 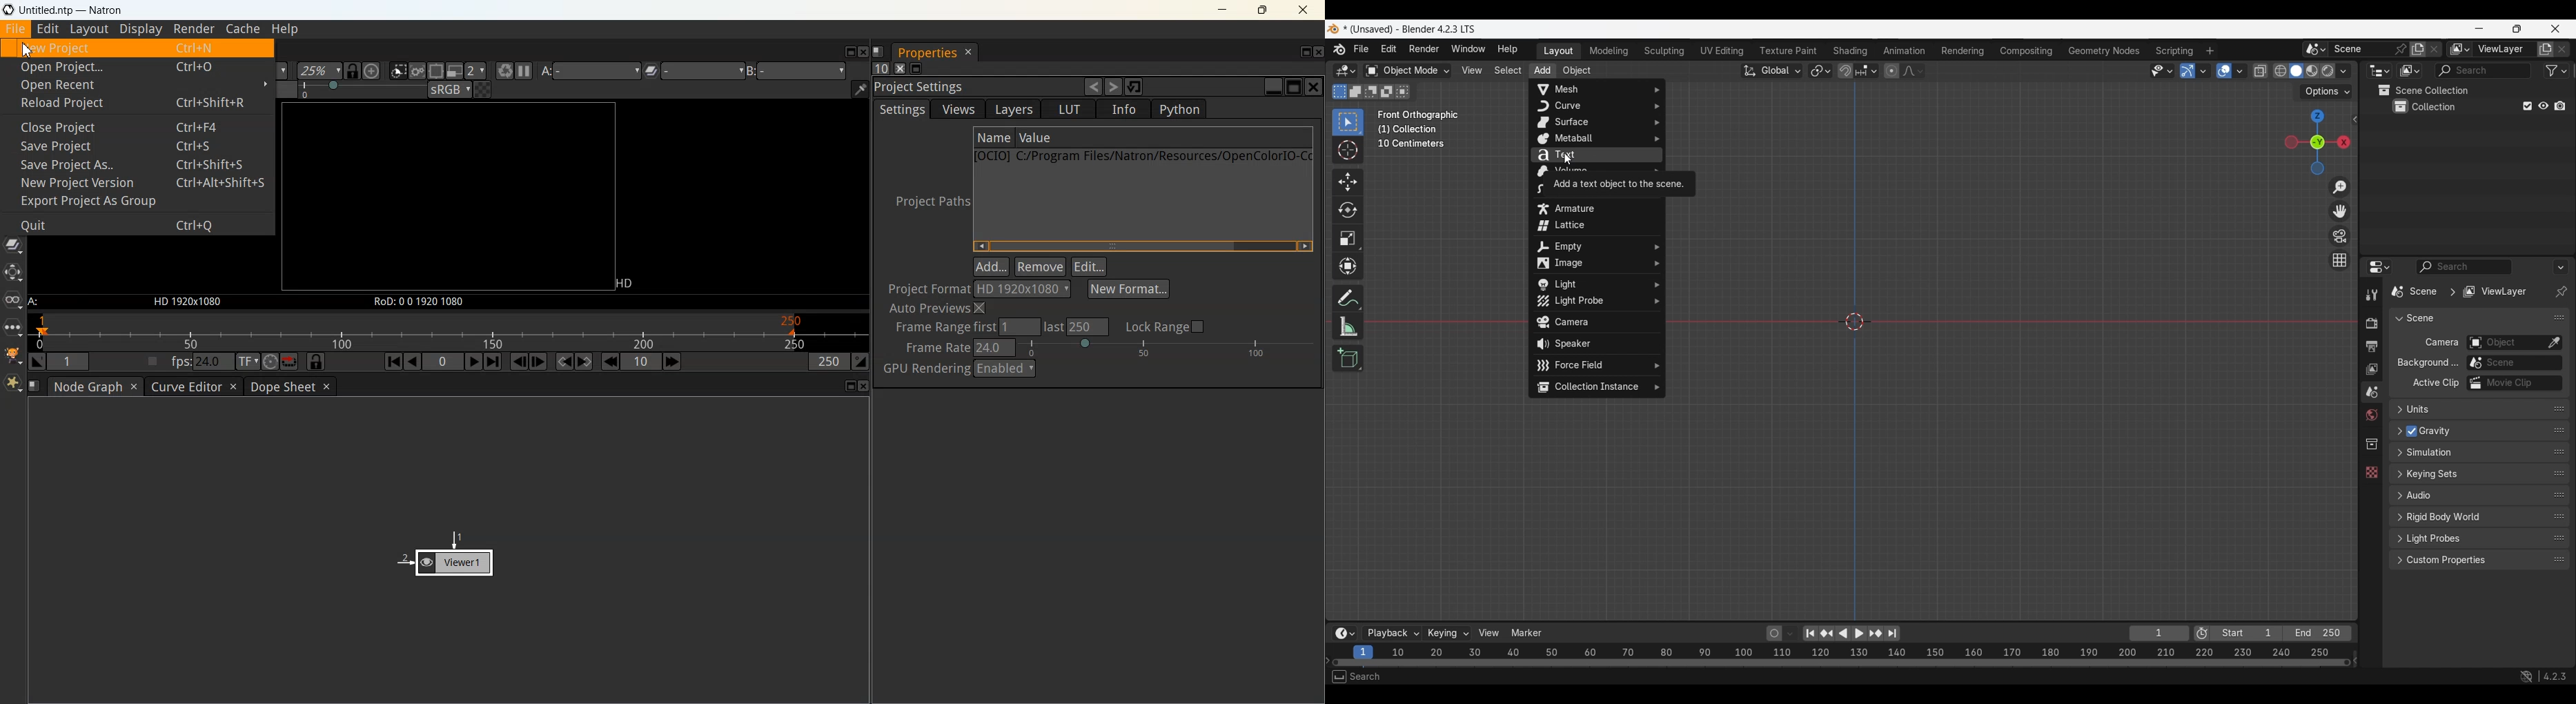 I want to click on Add new scene, so click(x=2418, y=50).